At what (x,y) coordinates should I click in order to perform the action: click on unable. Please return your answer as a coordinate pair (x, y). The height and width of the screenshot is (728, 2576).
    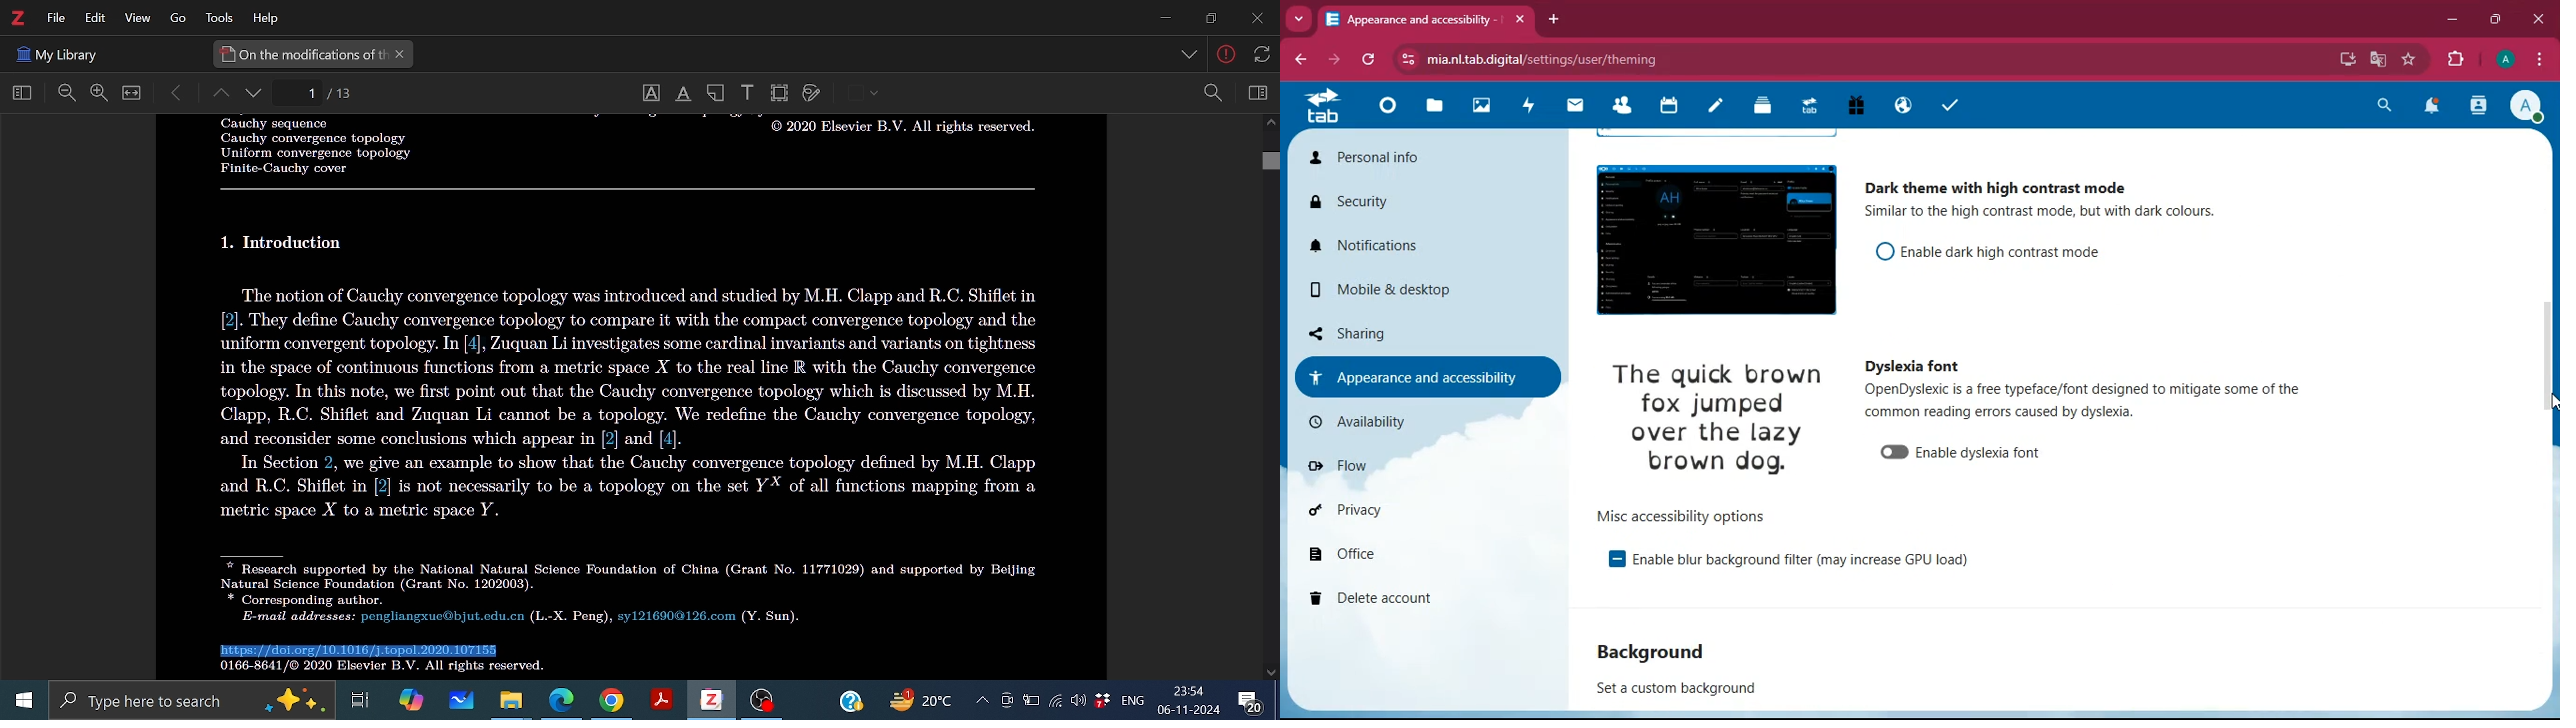
    Looking at the image, I should click on (1888, 455).